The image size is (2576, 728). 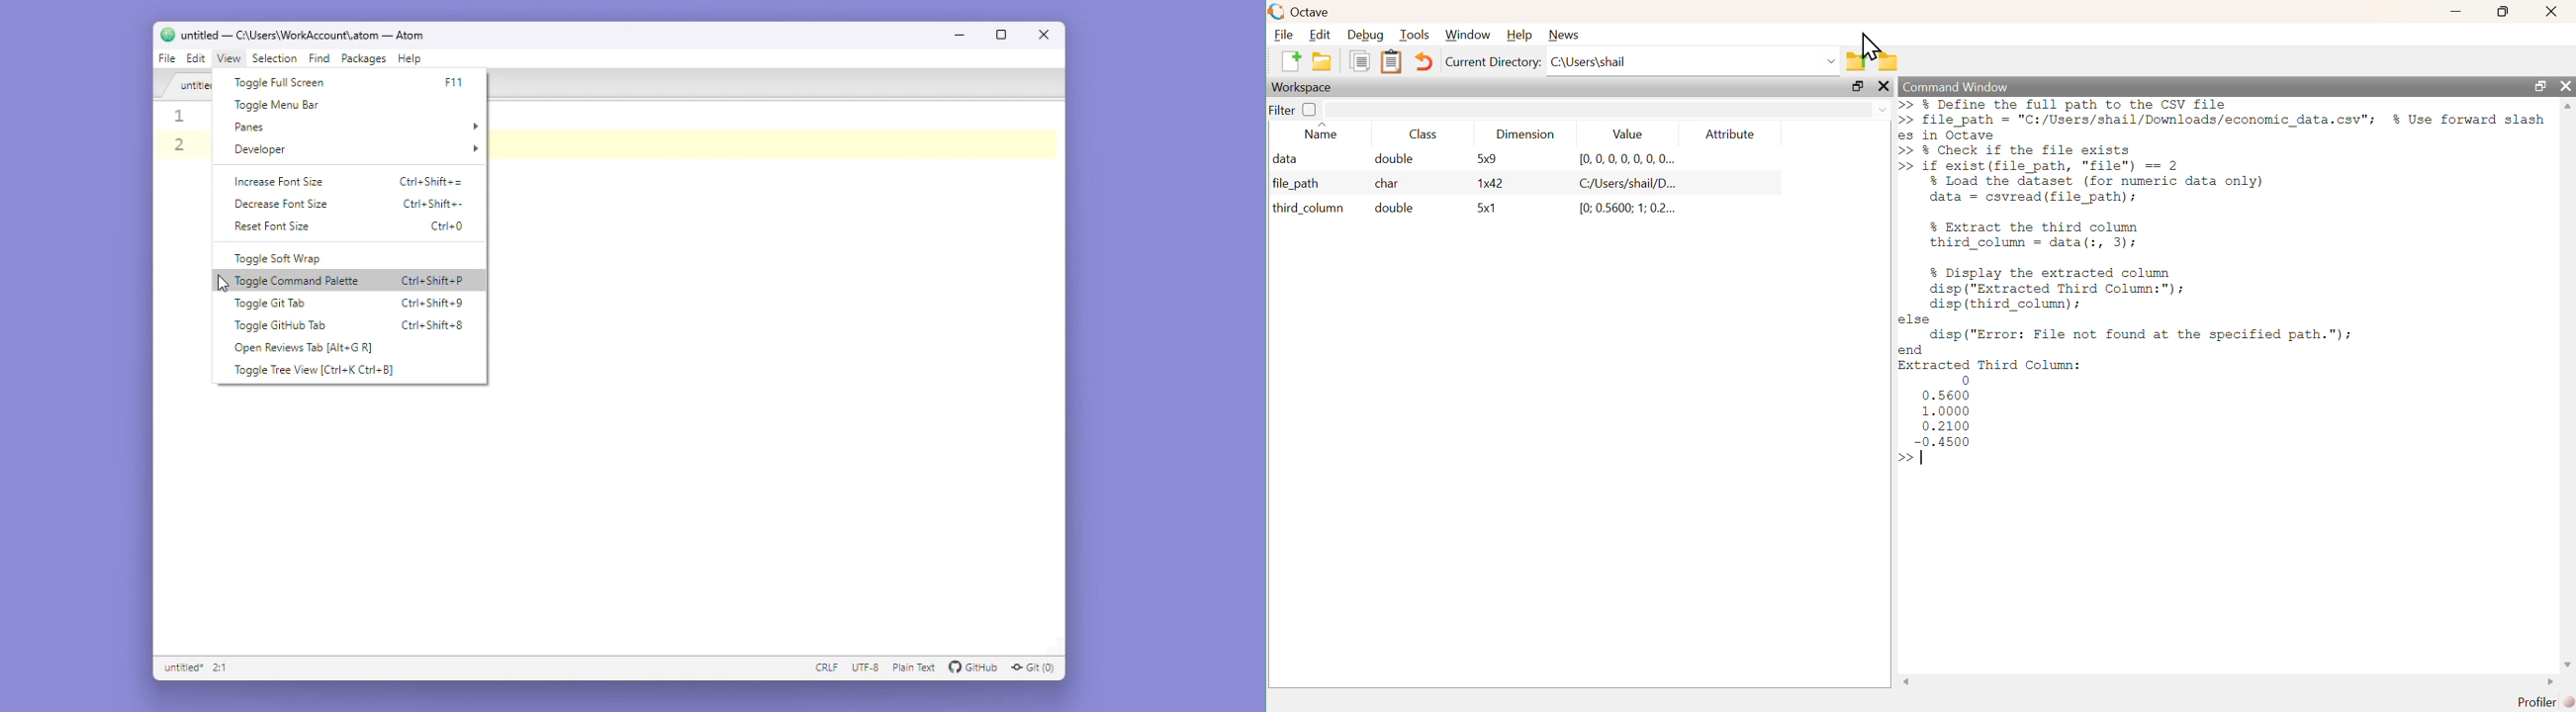 What do you see at coordinates (432, 306) in the screenshot?
I see `ctrl+shift+9` at bounding box center [432, 306].